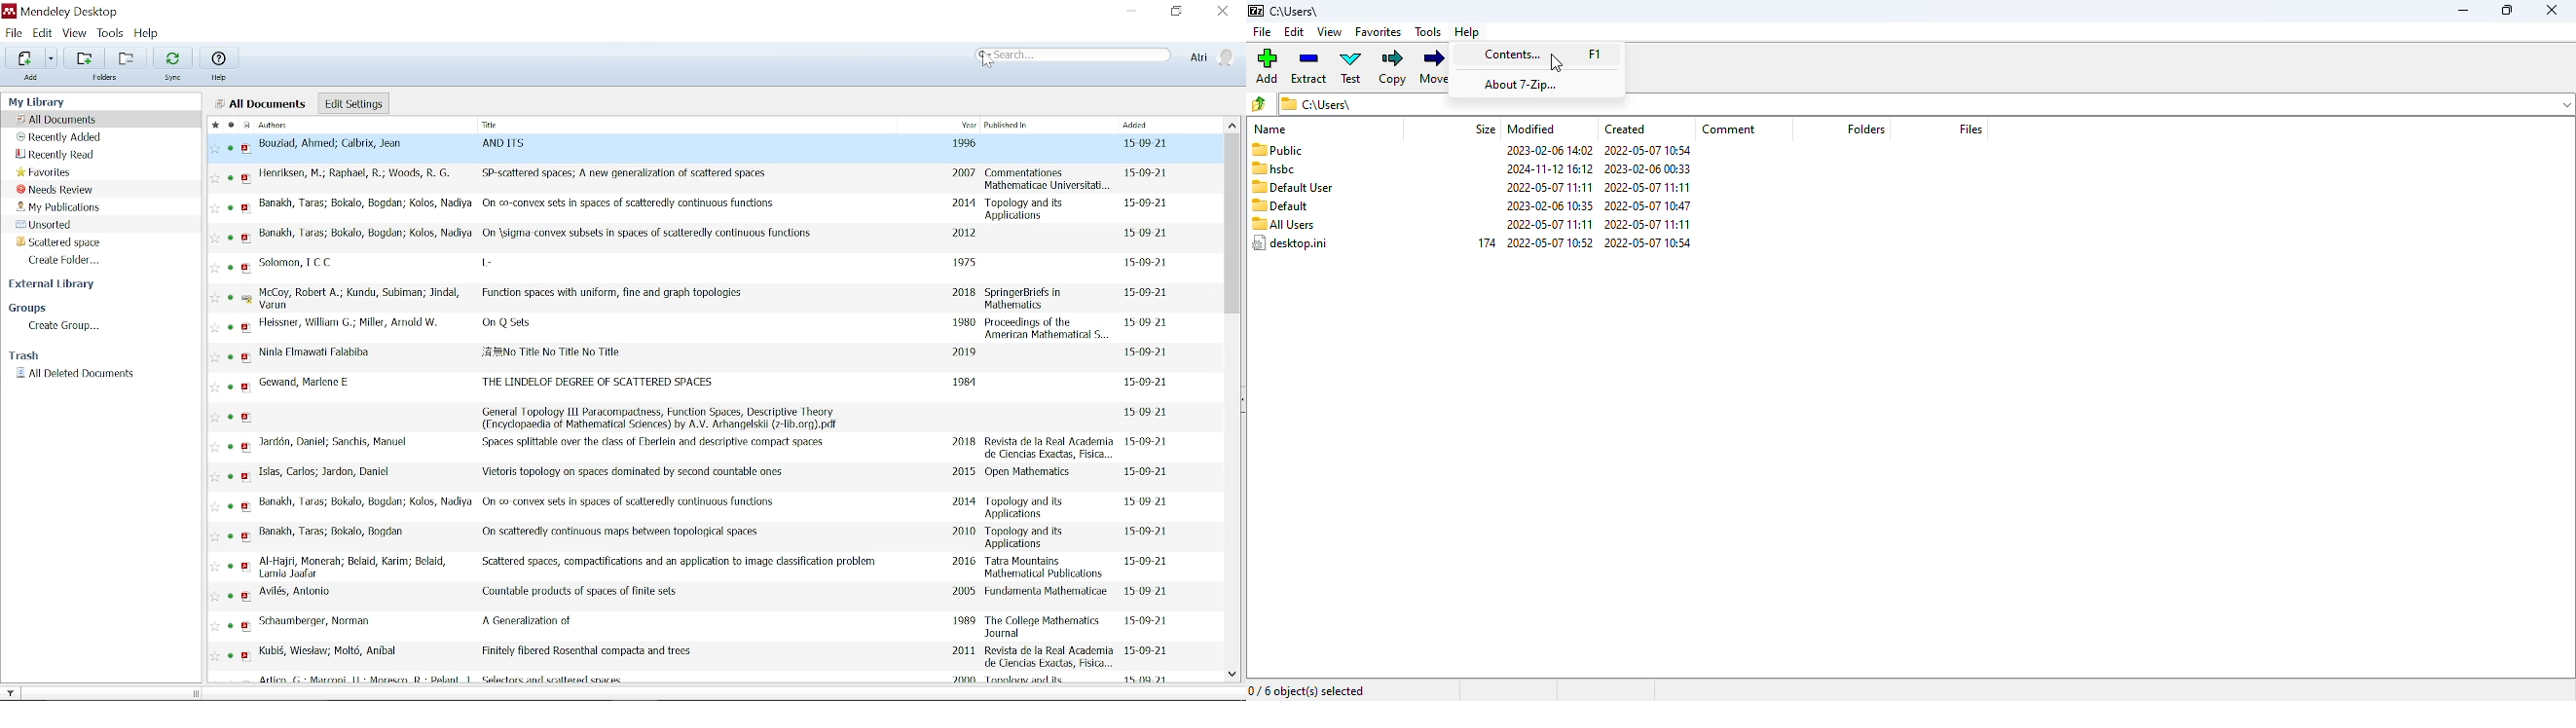 This screenshot has width=2576, height=728. What do you see at coordinates (66, 326) in the screenshot?
I see `Create group` at bounding box center [66, 326].